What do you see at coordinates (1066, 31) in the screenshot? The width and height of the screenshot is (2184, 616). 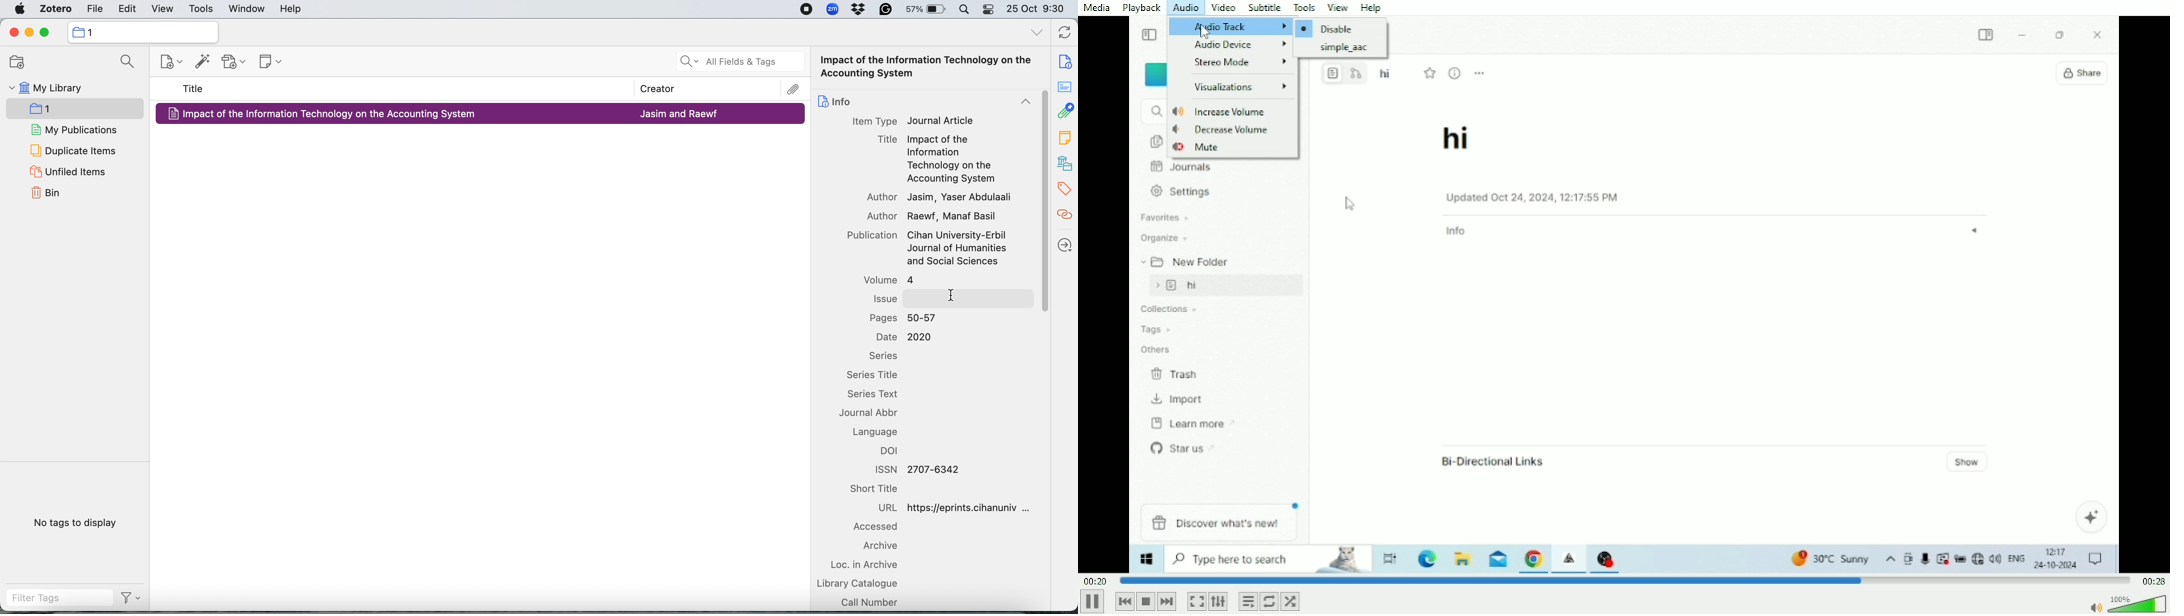 I see `sync with zotero.org` at bounding box center [1066, 31].